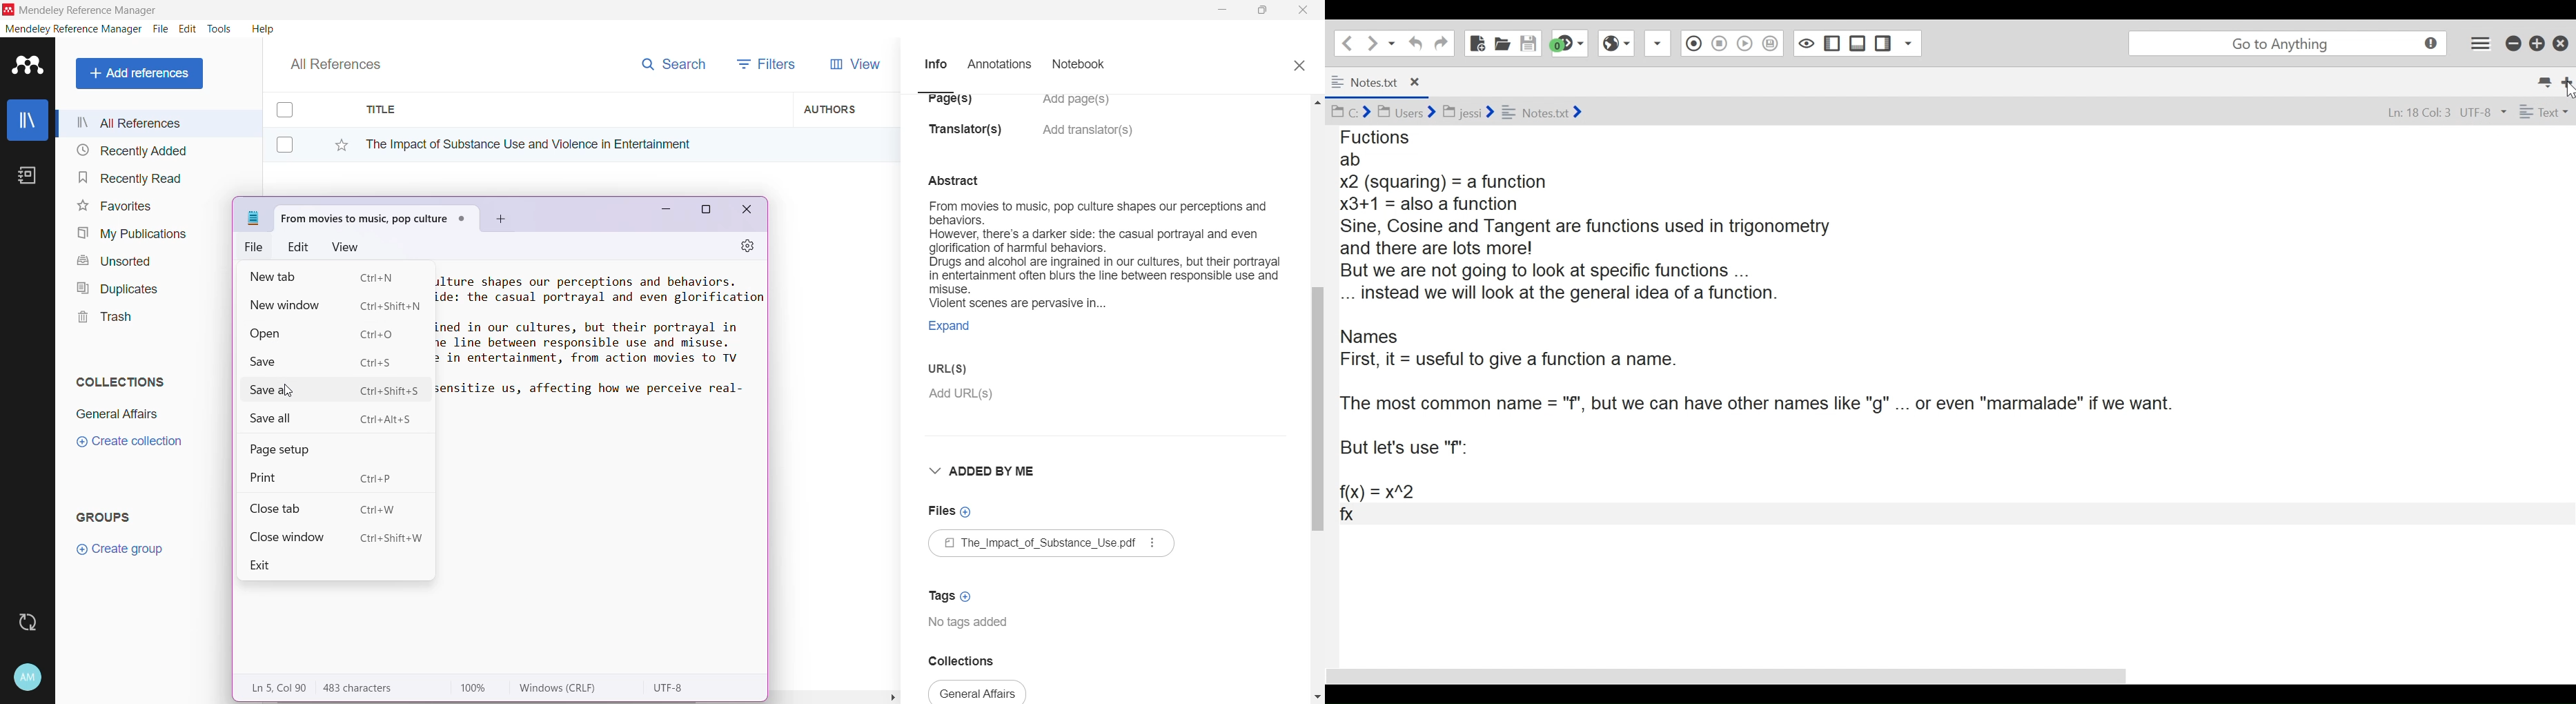  I want to click on New Window, so click(340, 304).